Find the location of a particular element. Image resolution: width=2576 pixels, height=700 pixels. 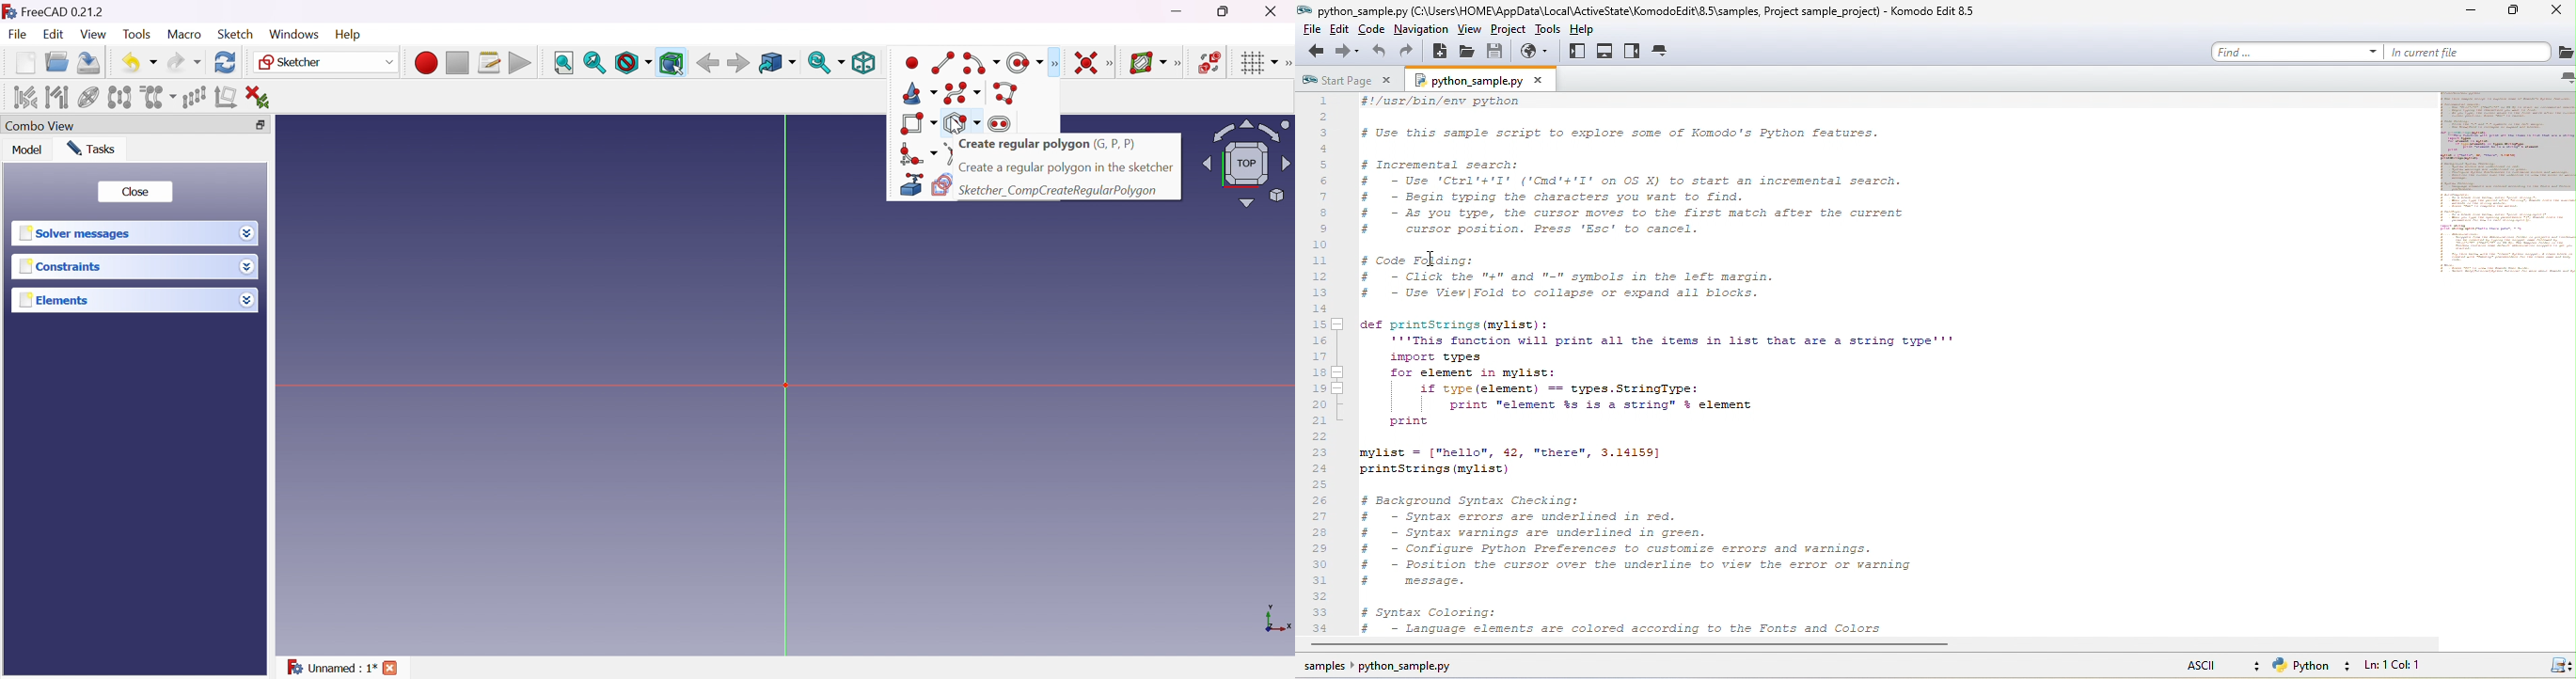

Leave sketch is located at coordinates (974, 63).